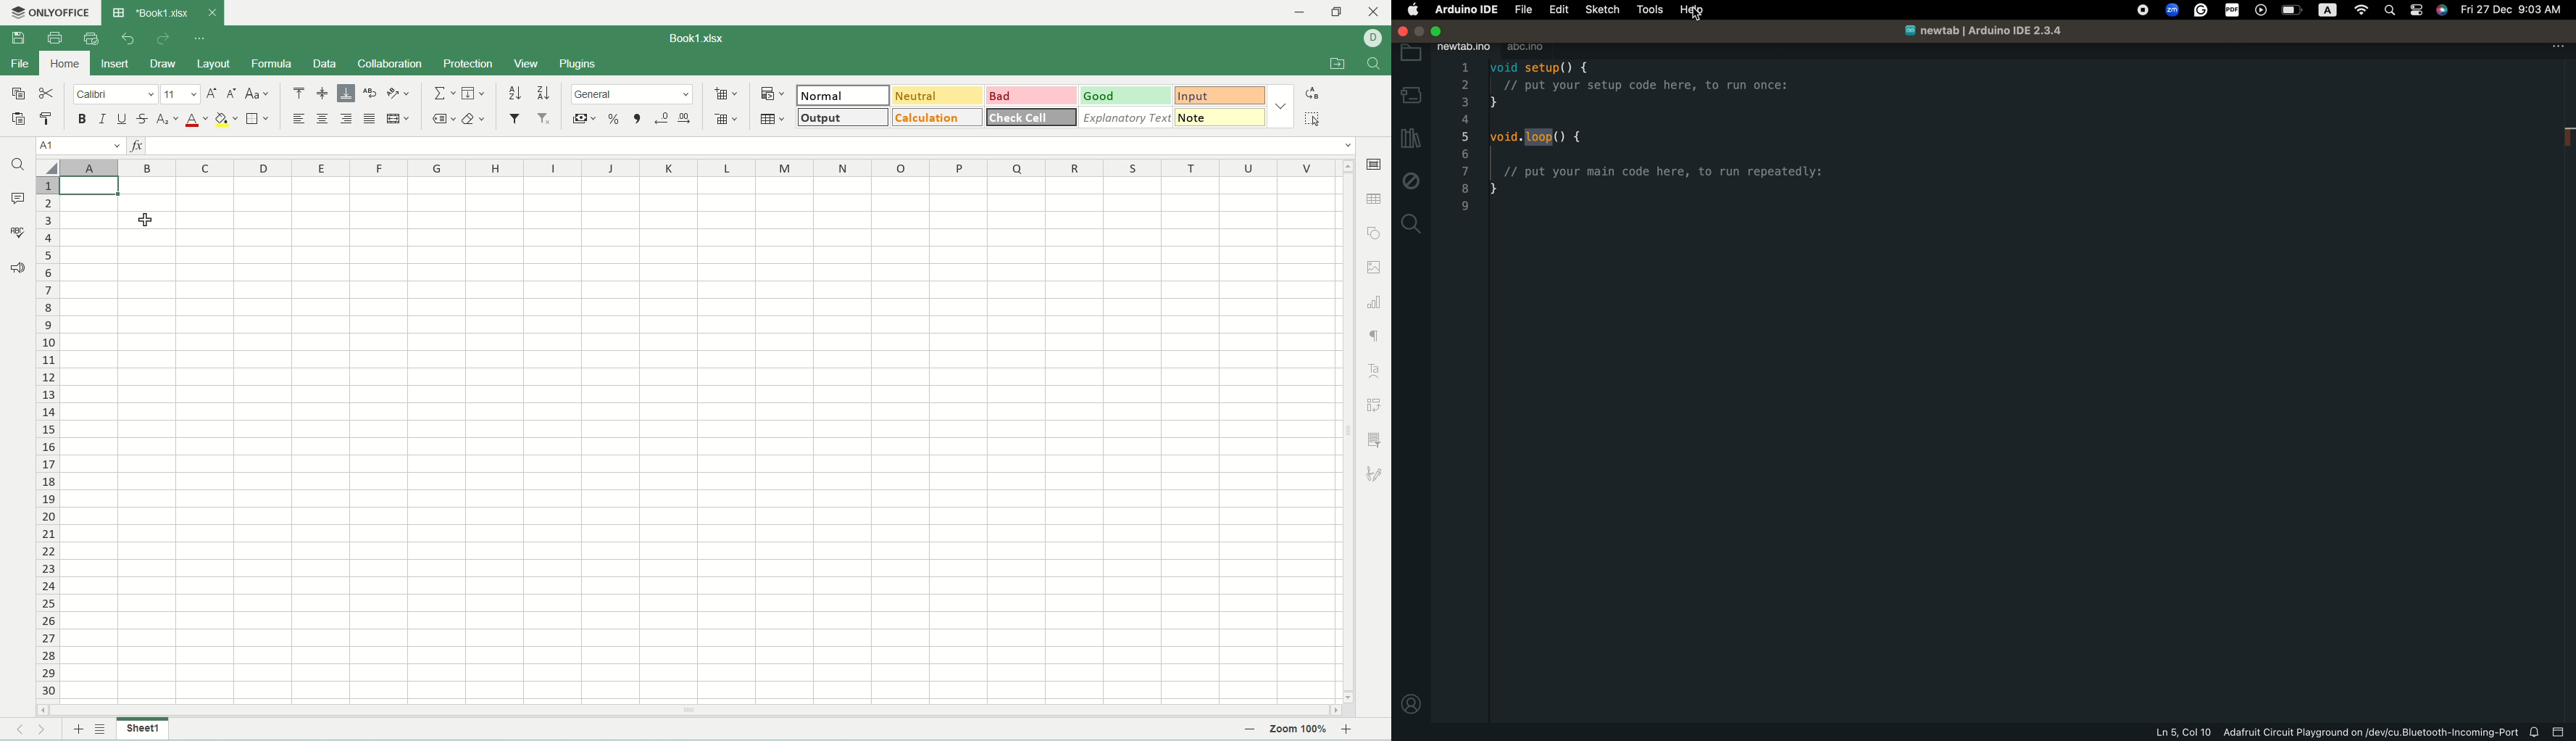 The width and height of the screenshot is (2576, 756). Describe the element at coordinates (162, 64) in the screenshot. I see `draw` at that location.